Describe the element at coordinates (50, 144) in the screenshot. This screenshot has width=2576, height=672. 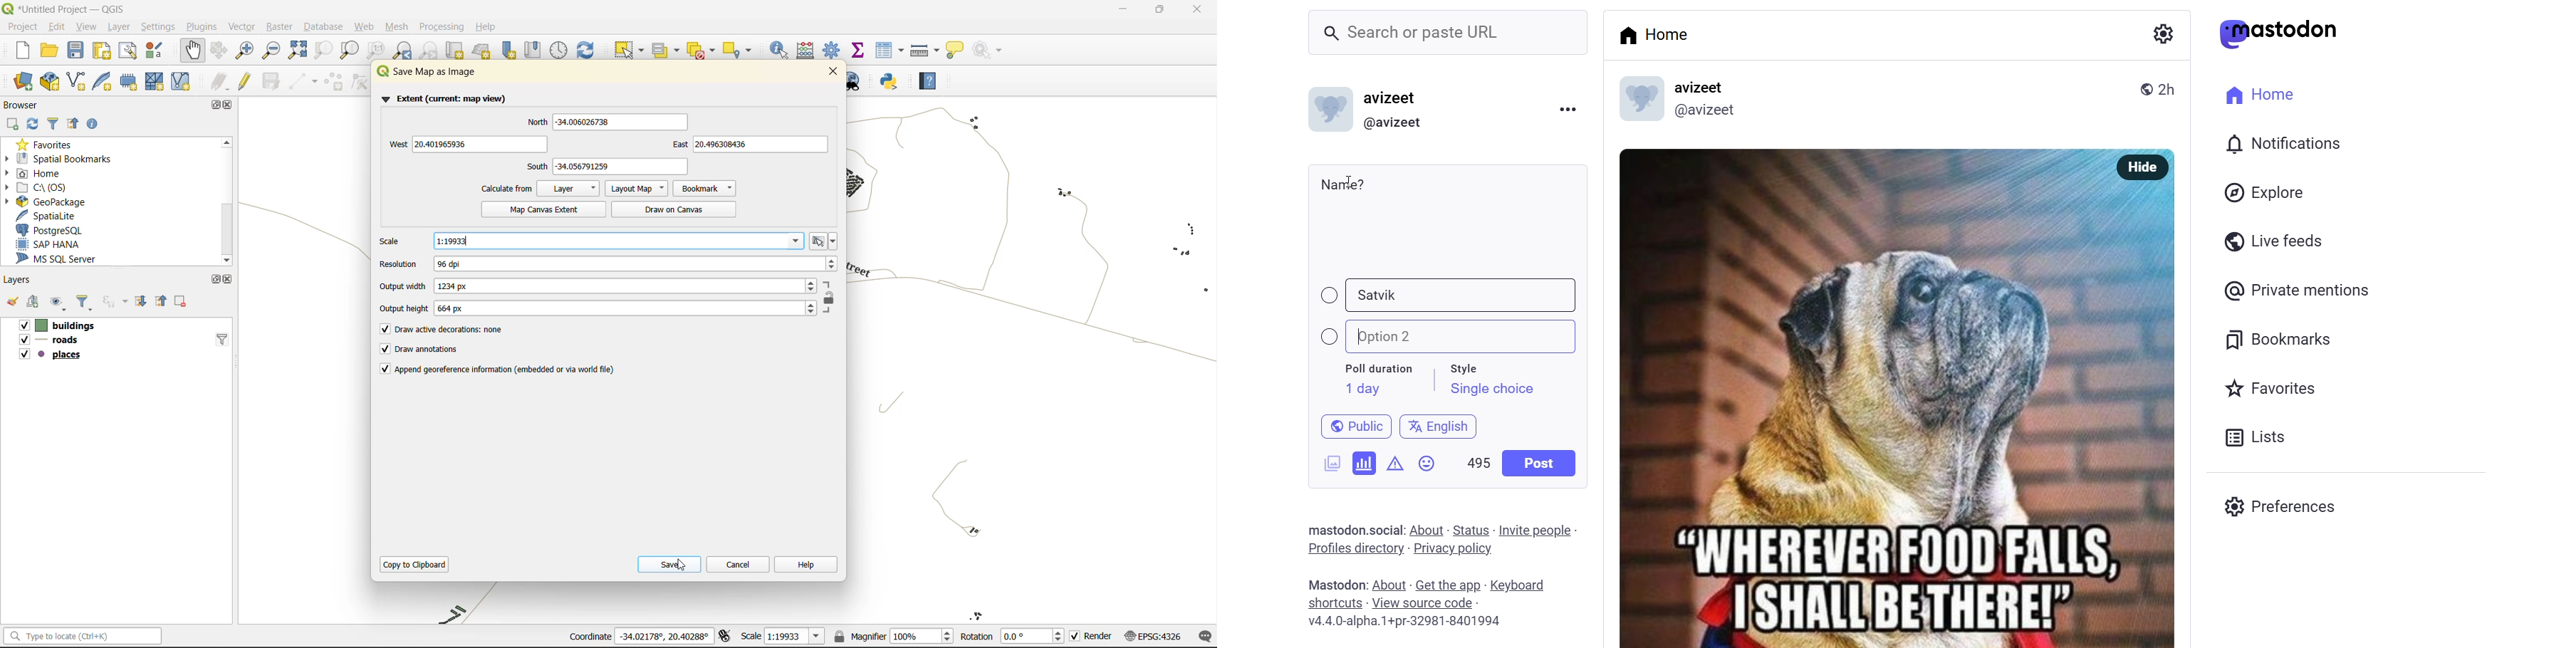
I see `favorites` at that location.